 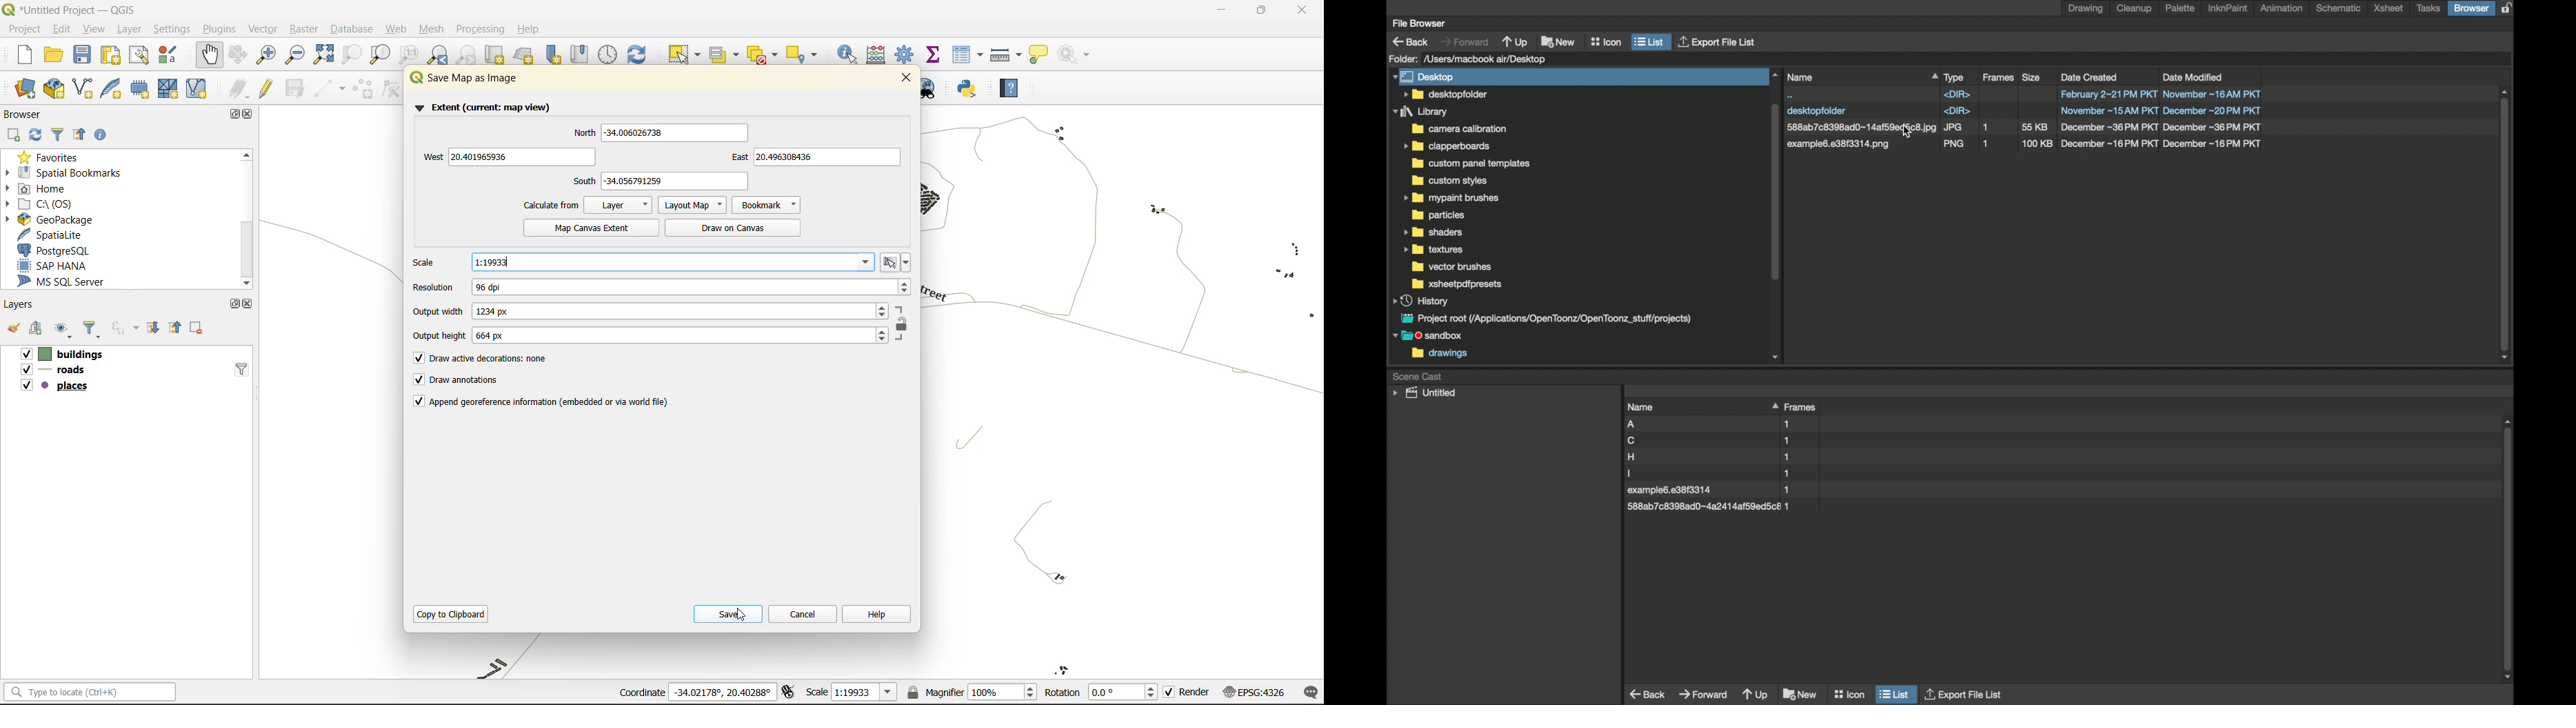 I want to click on icon, so click(x=1606, y=42).